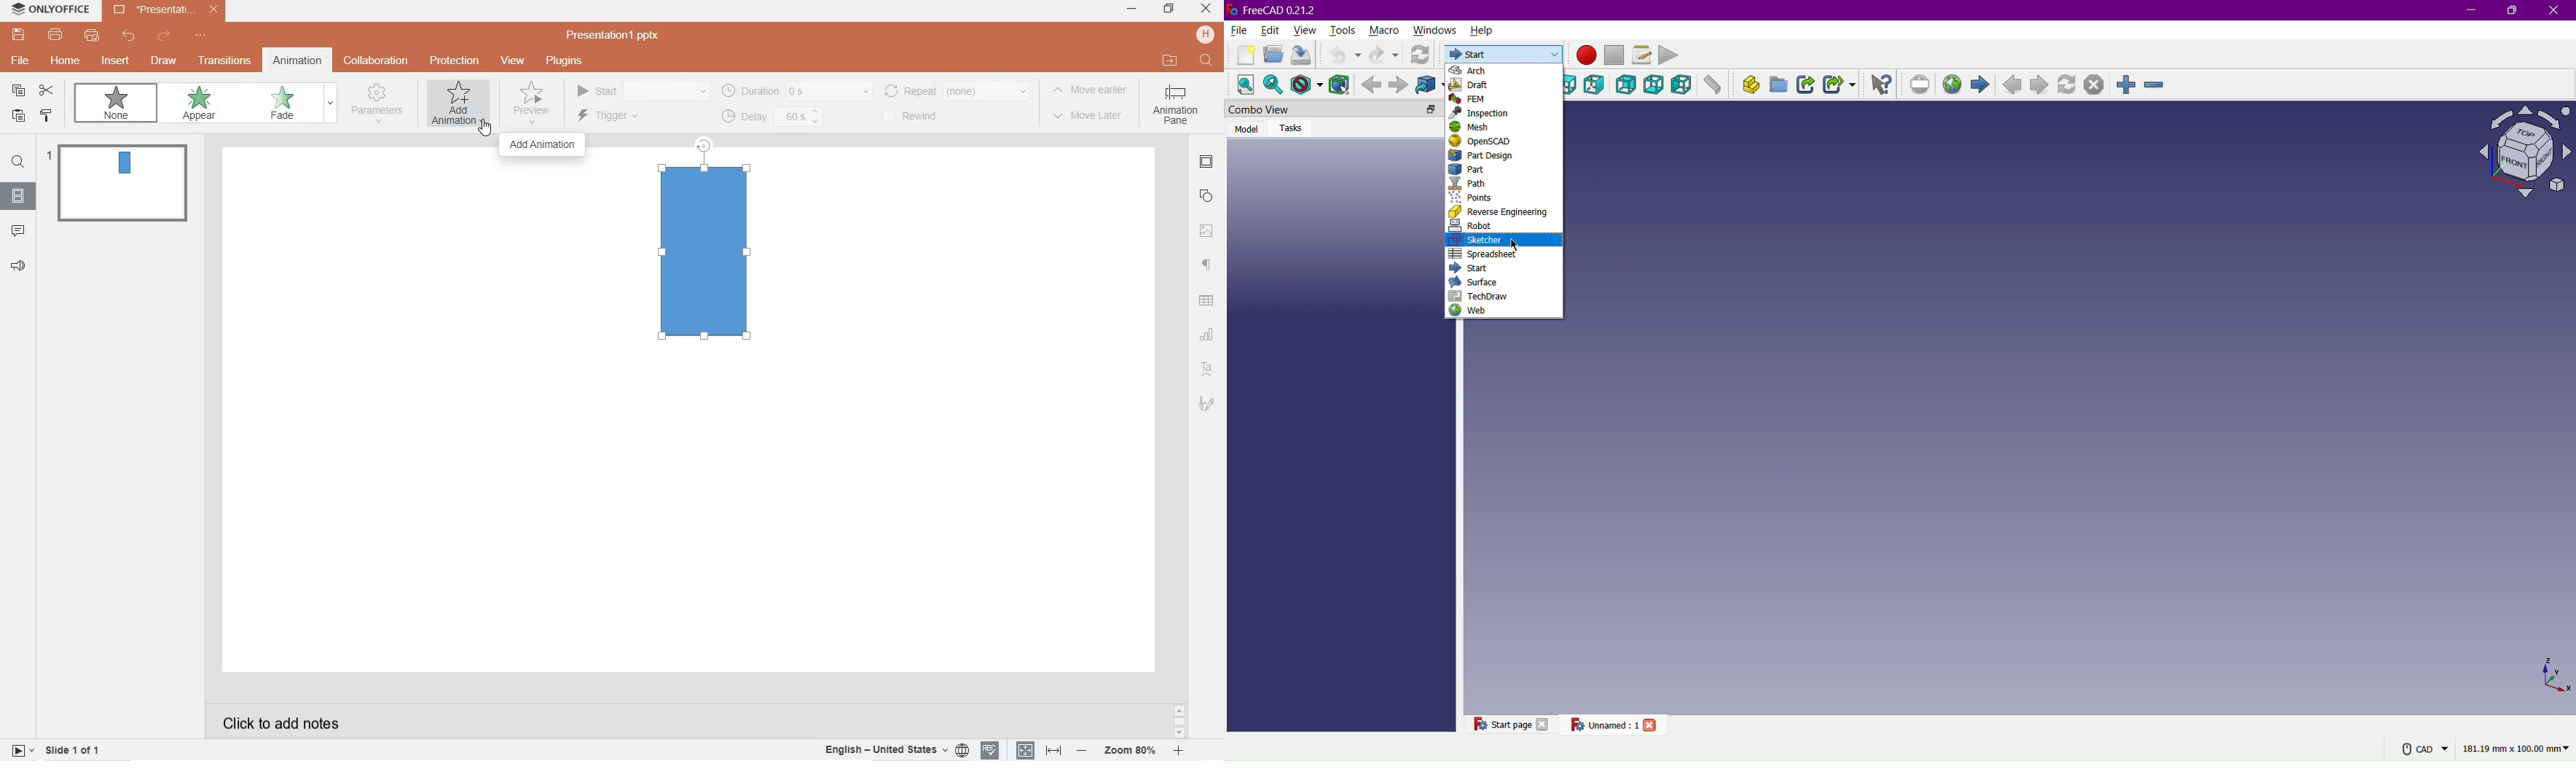 The height and width of the screenshot is (784, 2576). I want to click on trigger, so click(619, 117).